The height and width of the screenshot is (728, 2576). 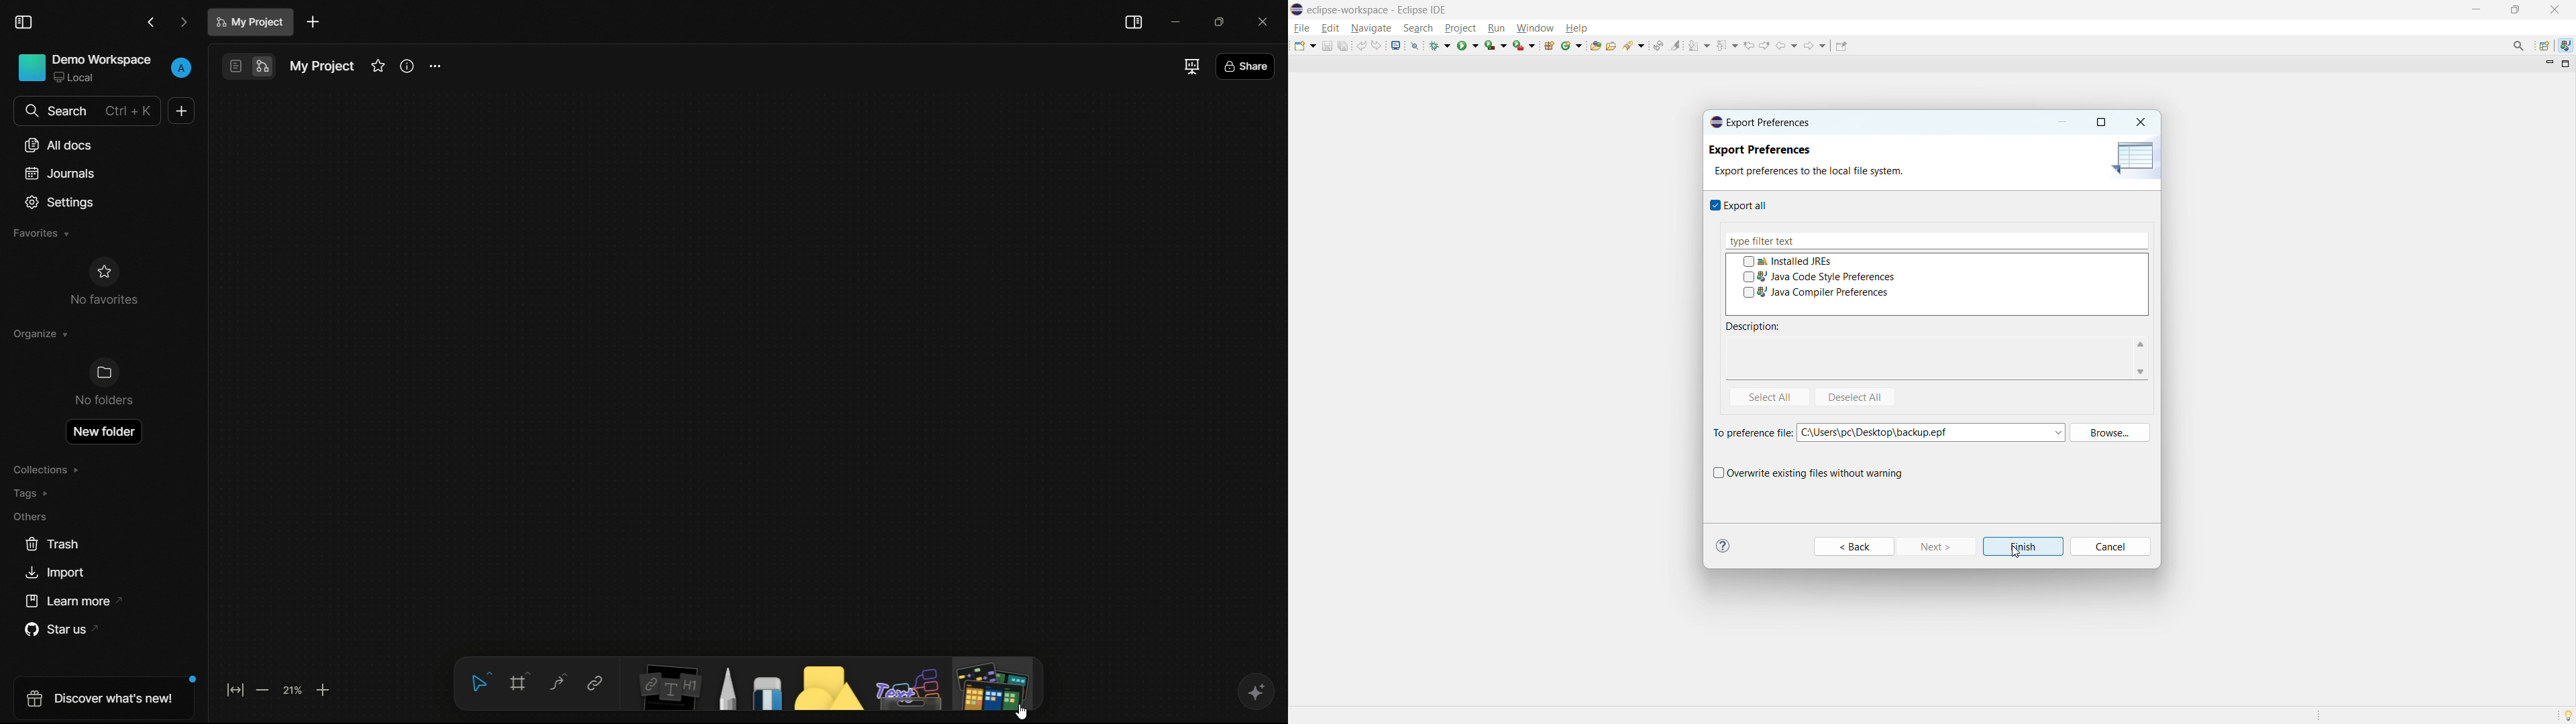 I want to click on zoom factor, so click(x=294, y=690).